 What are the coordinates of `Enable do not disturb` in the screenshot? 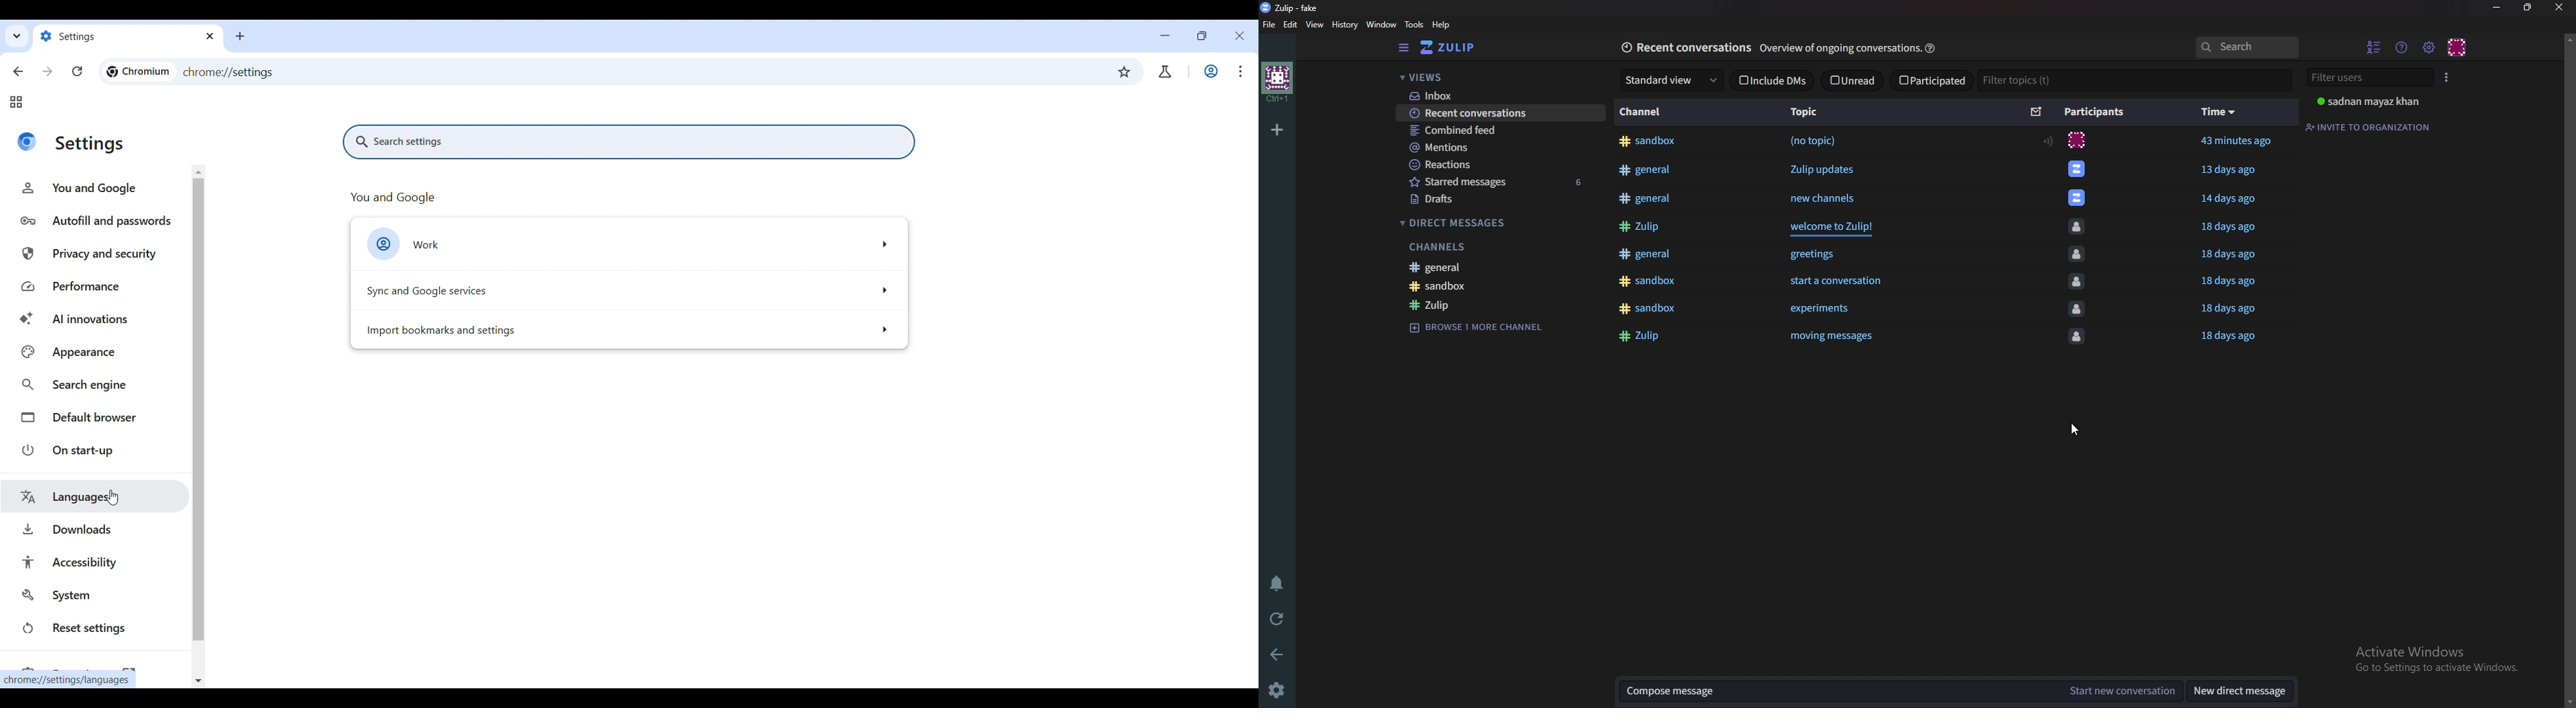 It's located at (1276, 582).